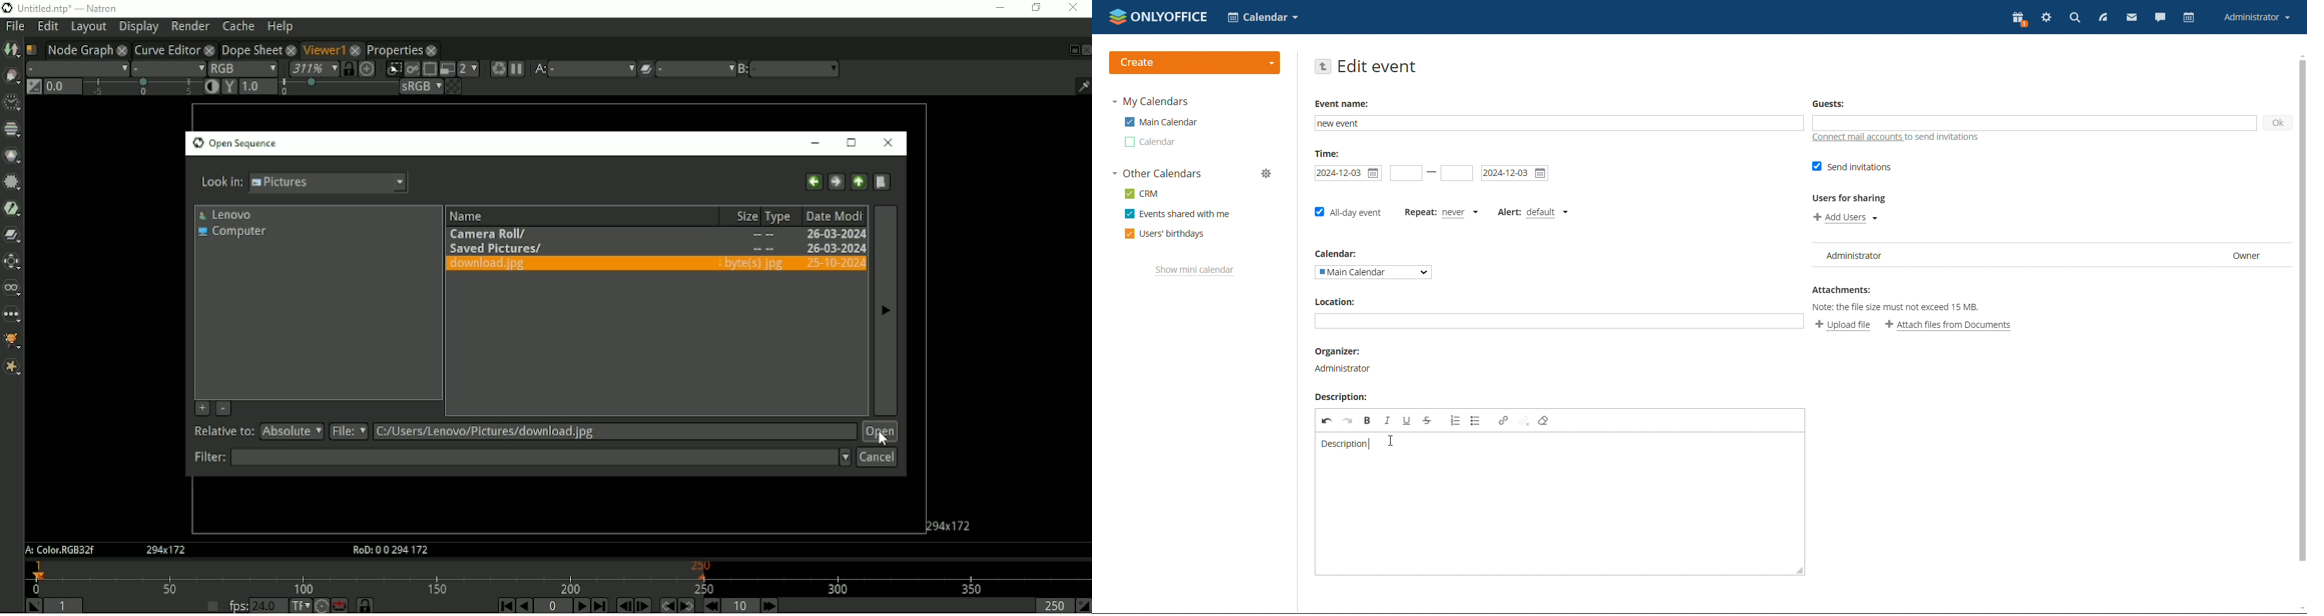 This screenshot has height=616, width=2324. I want to click on users' birthdays, so click(1165, 234).